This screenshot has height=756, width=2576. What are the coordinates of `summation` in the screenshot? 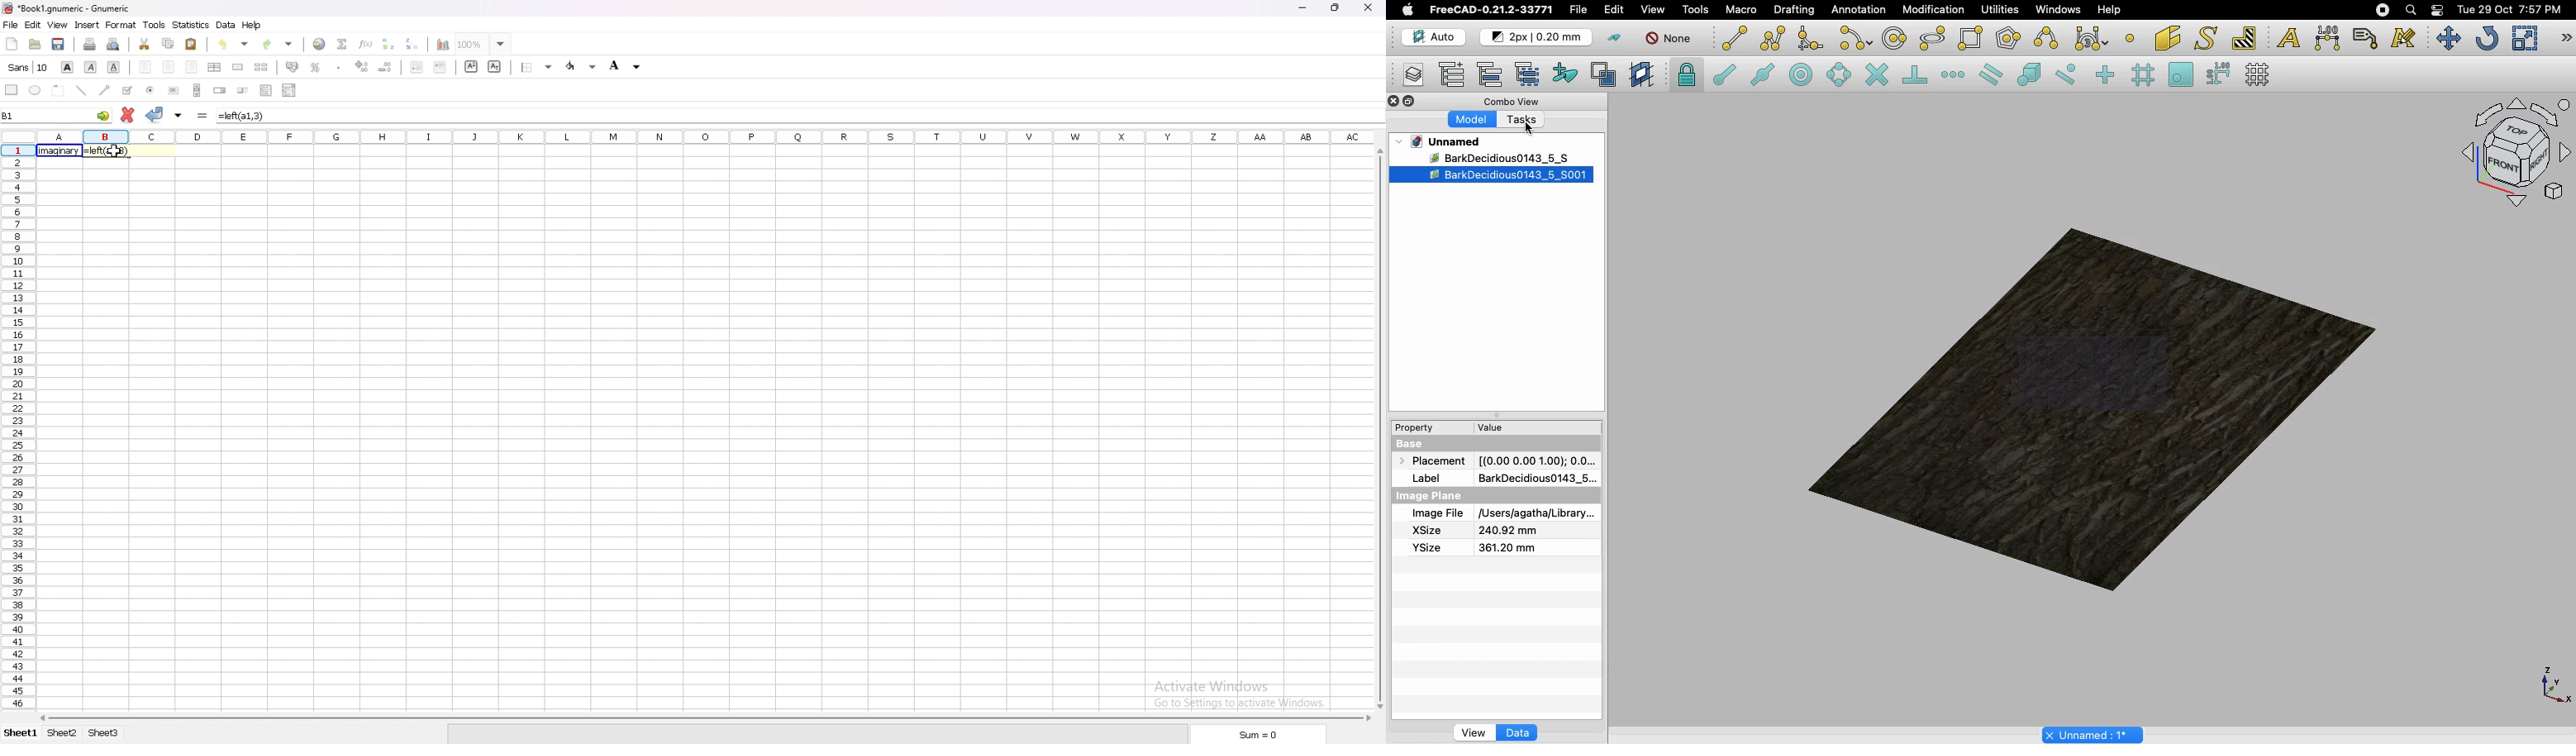 It's located at (342, 44).